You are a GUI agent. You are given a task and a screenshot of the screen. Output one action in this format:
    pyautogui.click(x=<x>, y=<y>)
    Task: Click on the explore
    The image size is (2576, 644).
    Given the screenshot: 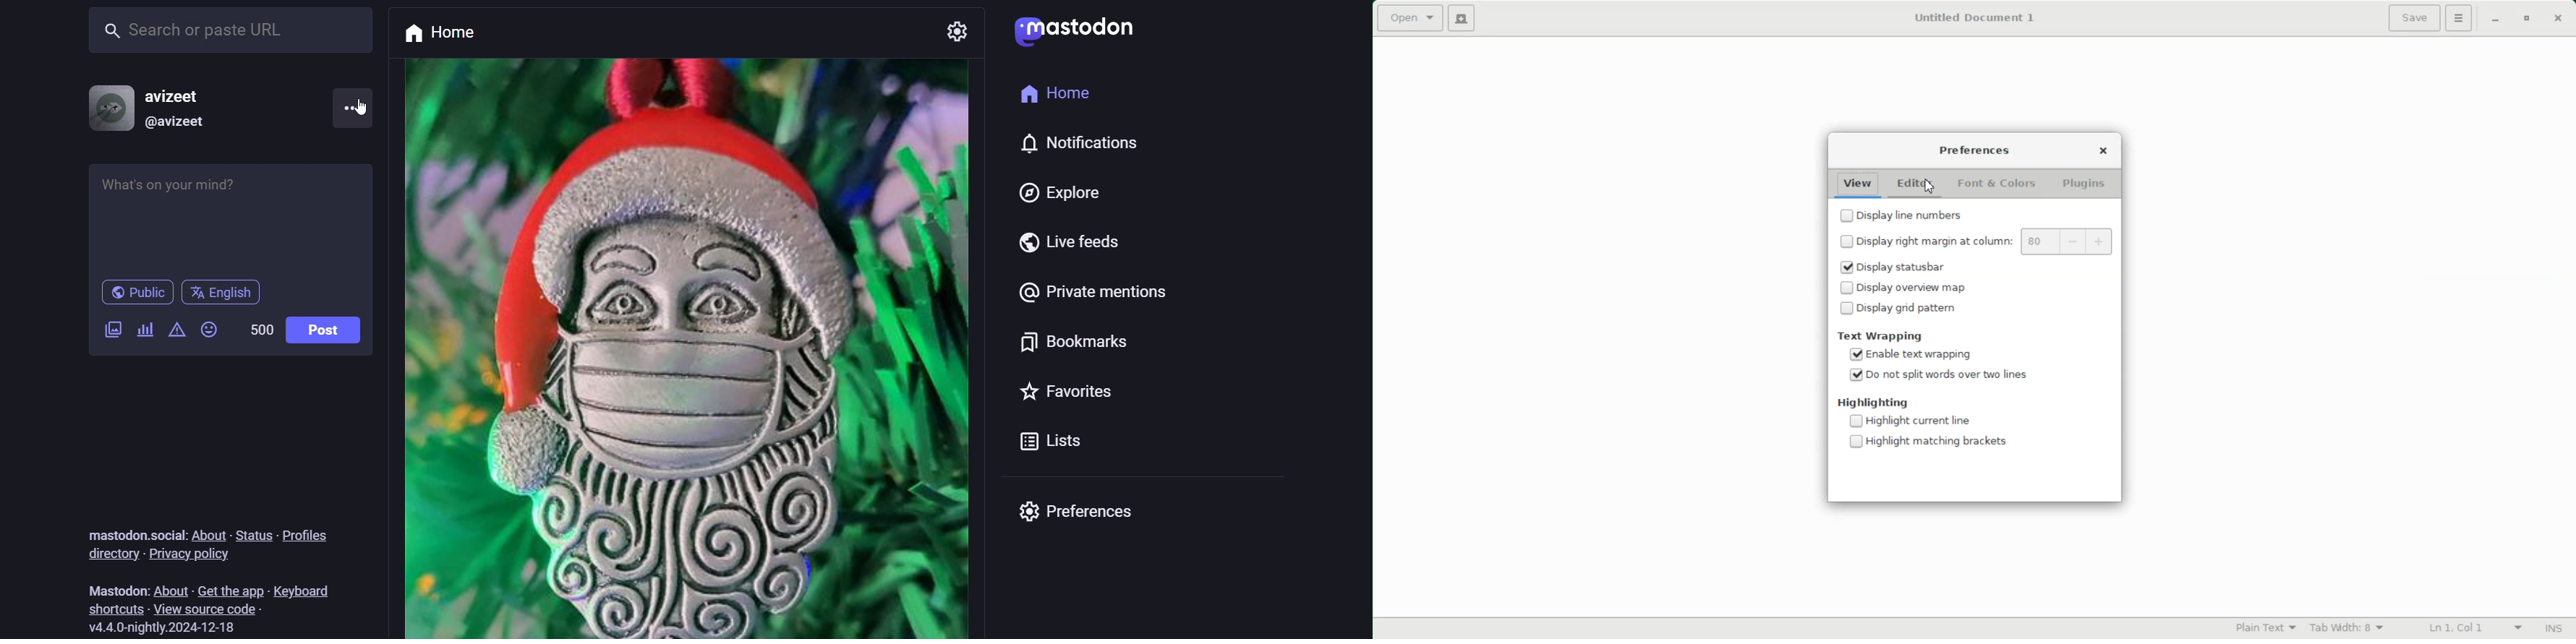 What is the action you would take?
    pyautogui.click(x=1092, y=194)
    